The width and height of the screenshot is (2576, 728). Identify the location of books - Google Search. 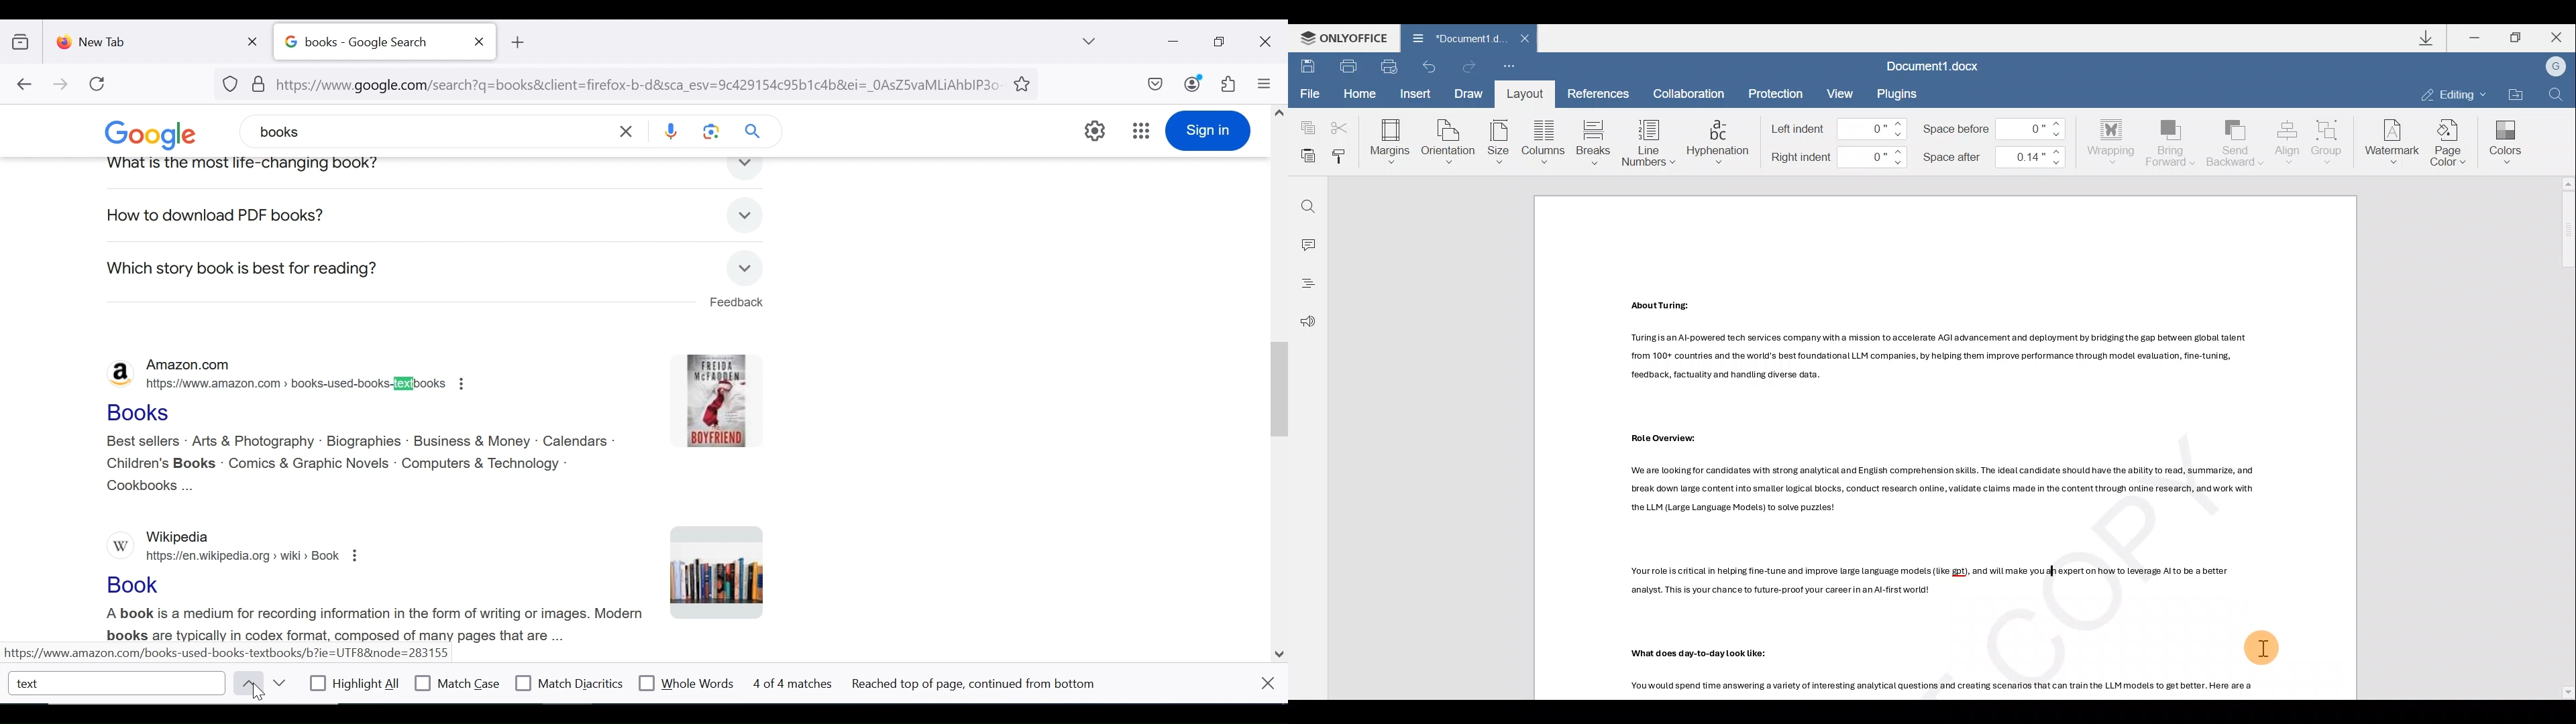
(370, 42).